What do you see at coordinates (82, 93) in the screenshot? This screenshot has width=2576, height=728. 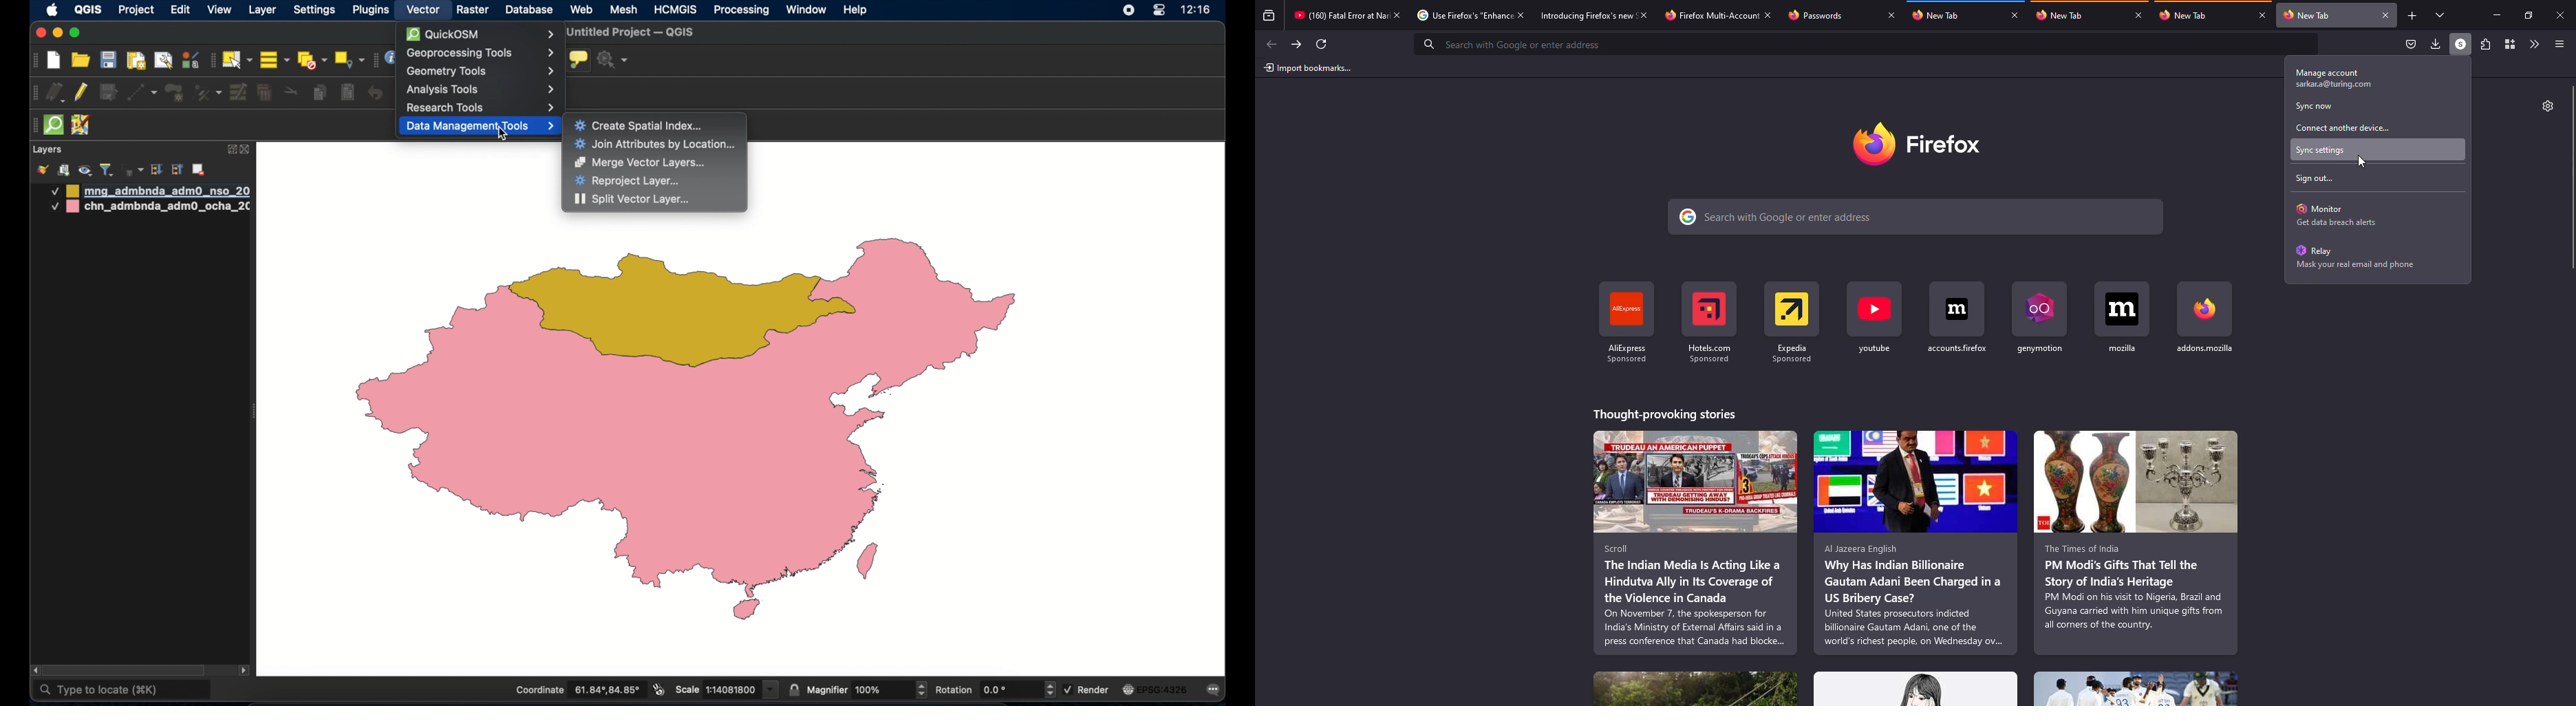 I see `toggle editing` at bounding box center [82, 93].